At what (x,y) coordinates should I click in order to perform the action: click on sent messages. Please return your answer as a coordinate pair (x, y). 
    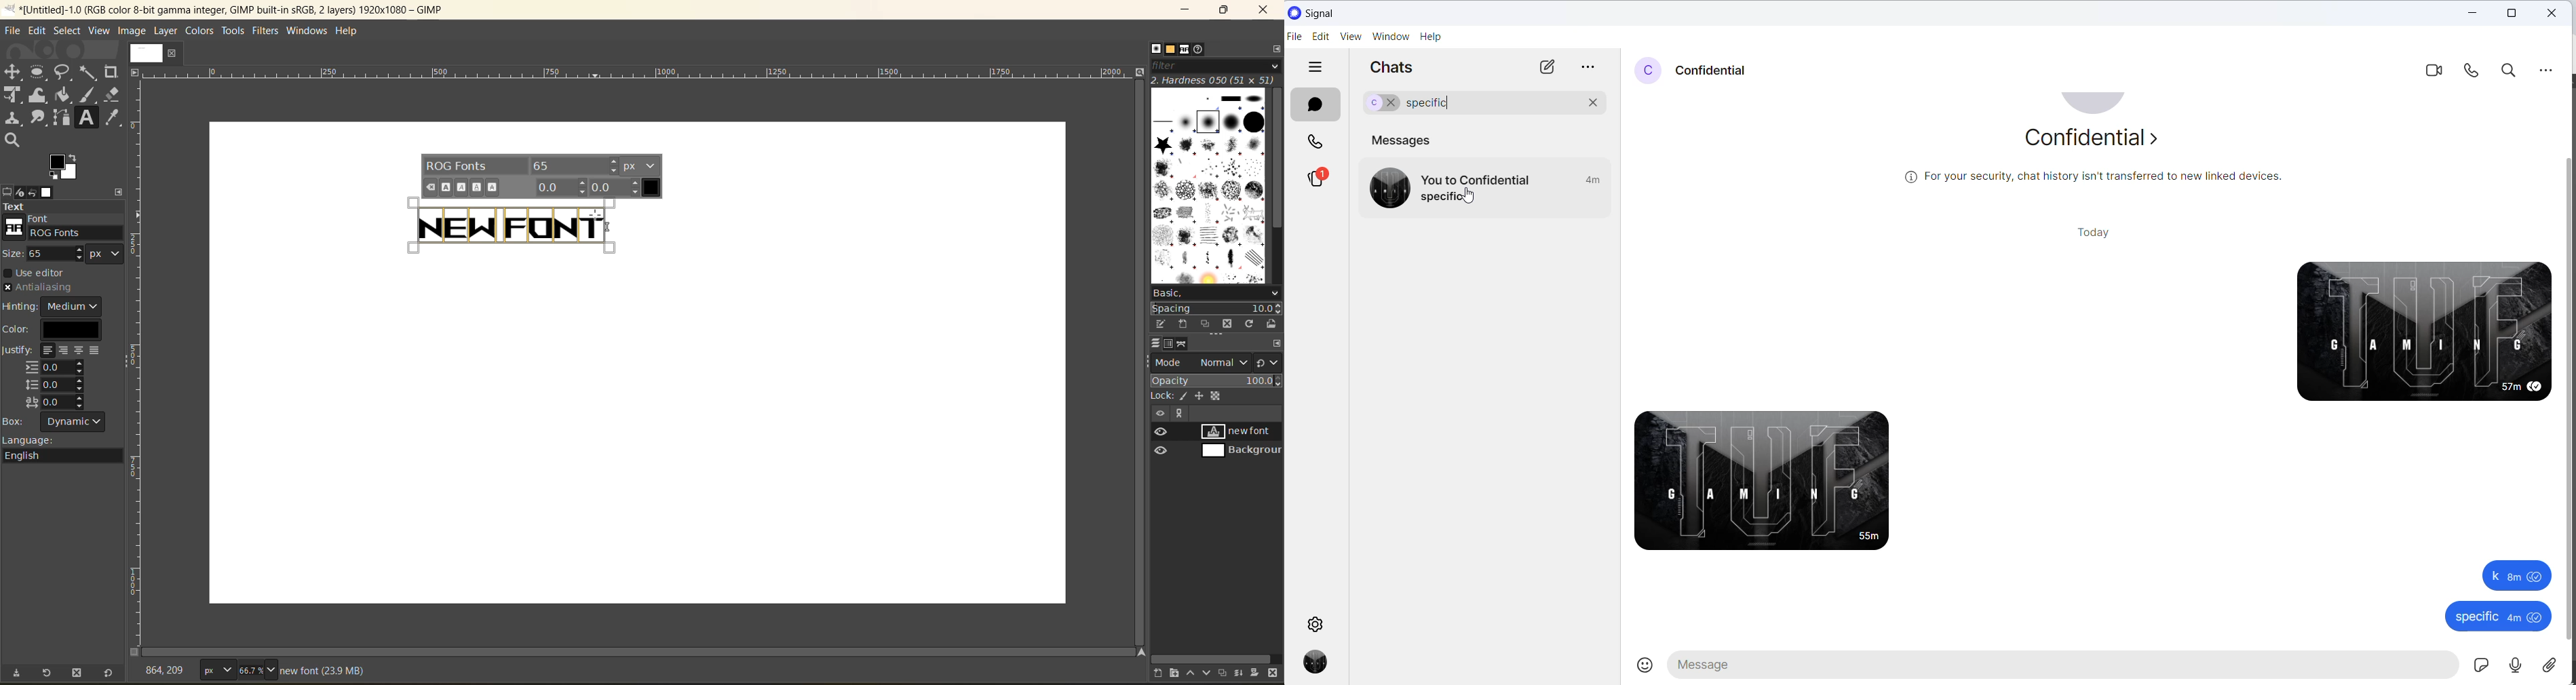
    Looking at the image, I should click on (2414, 330).